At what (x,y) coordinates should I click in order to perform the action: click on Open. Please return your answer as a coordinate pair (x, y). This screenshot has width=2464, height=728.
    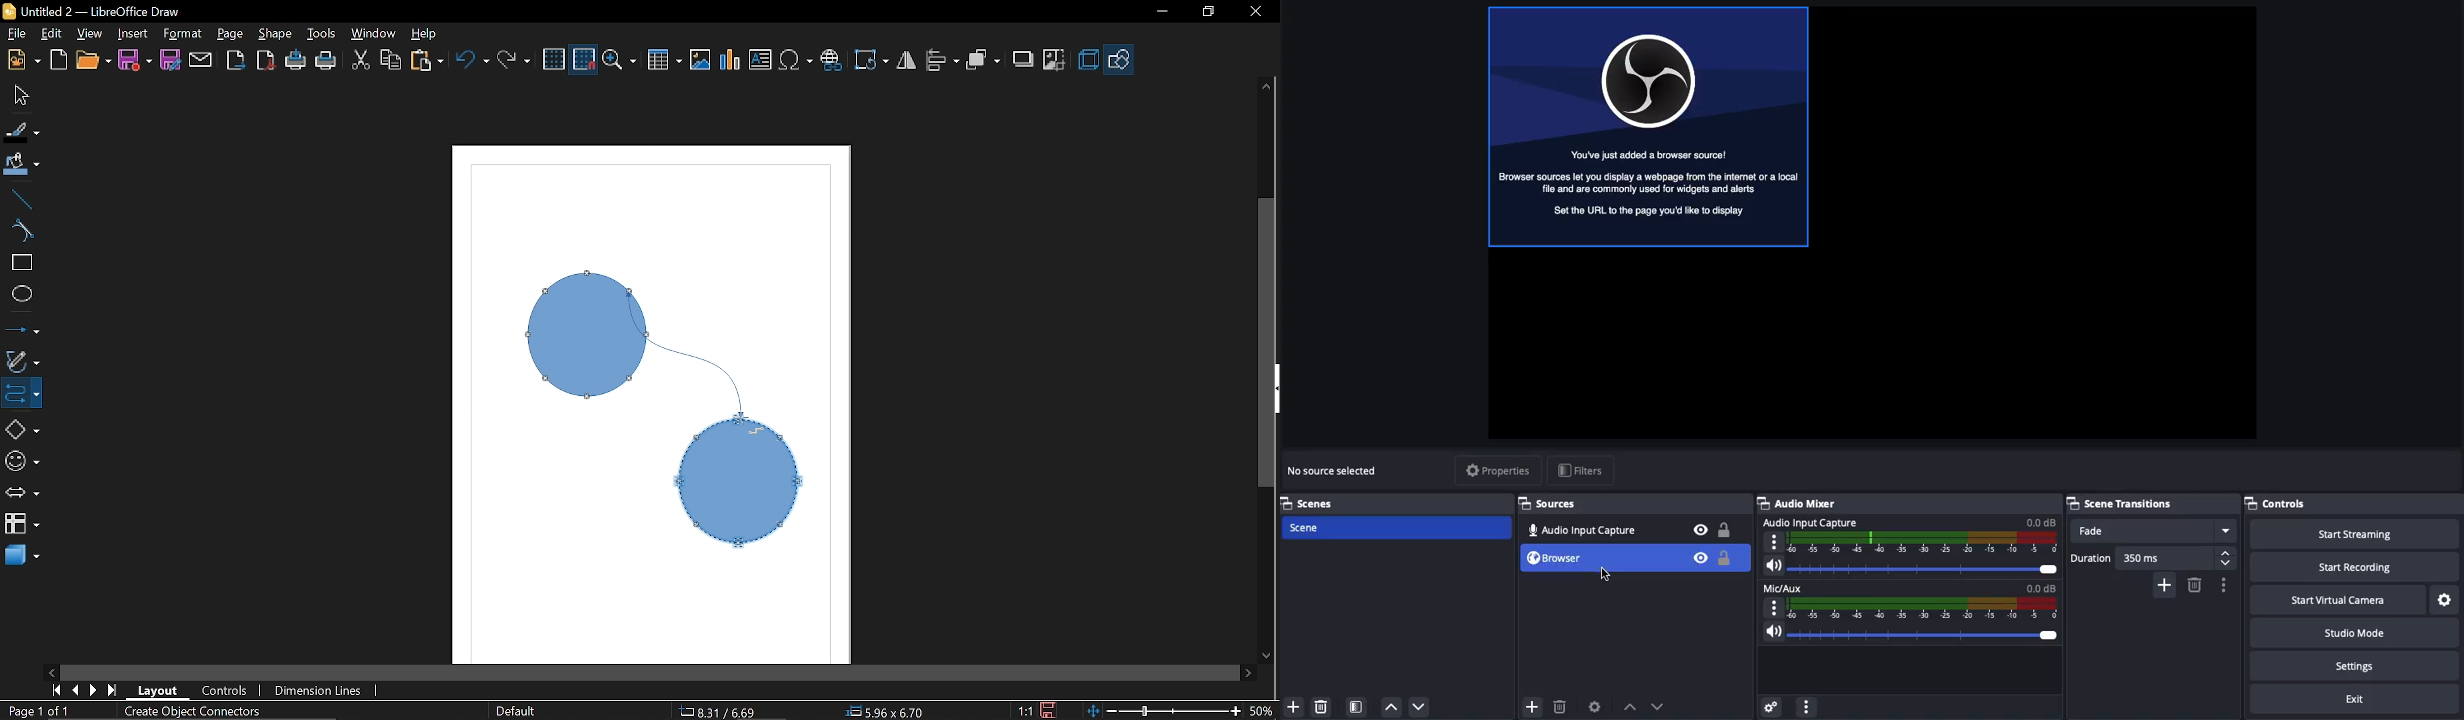
    Looking at the image, I should click on (93, 60).